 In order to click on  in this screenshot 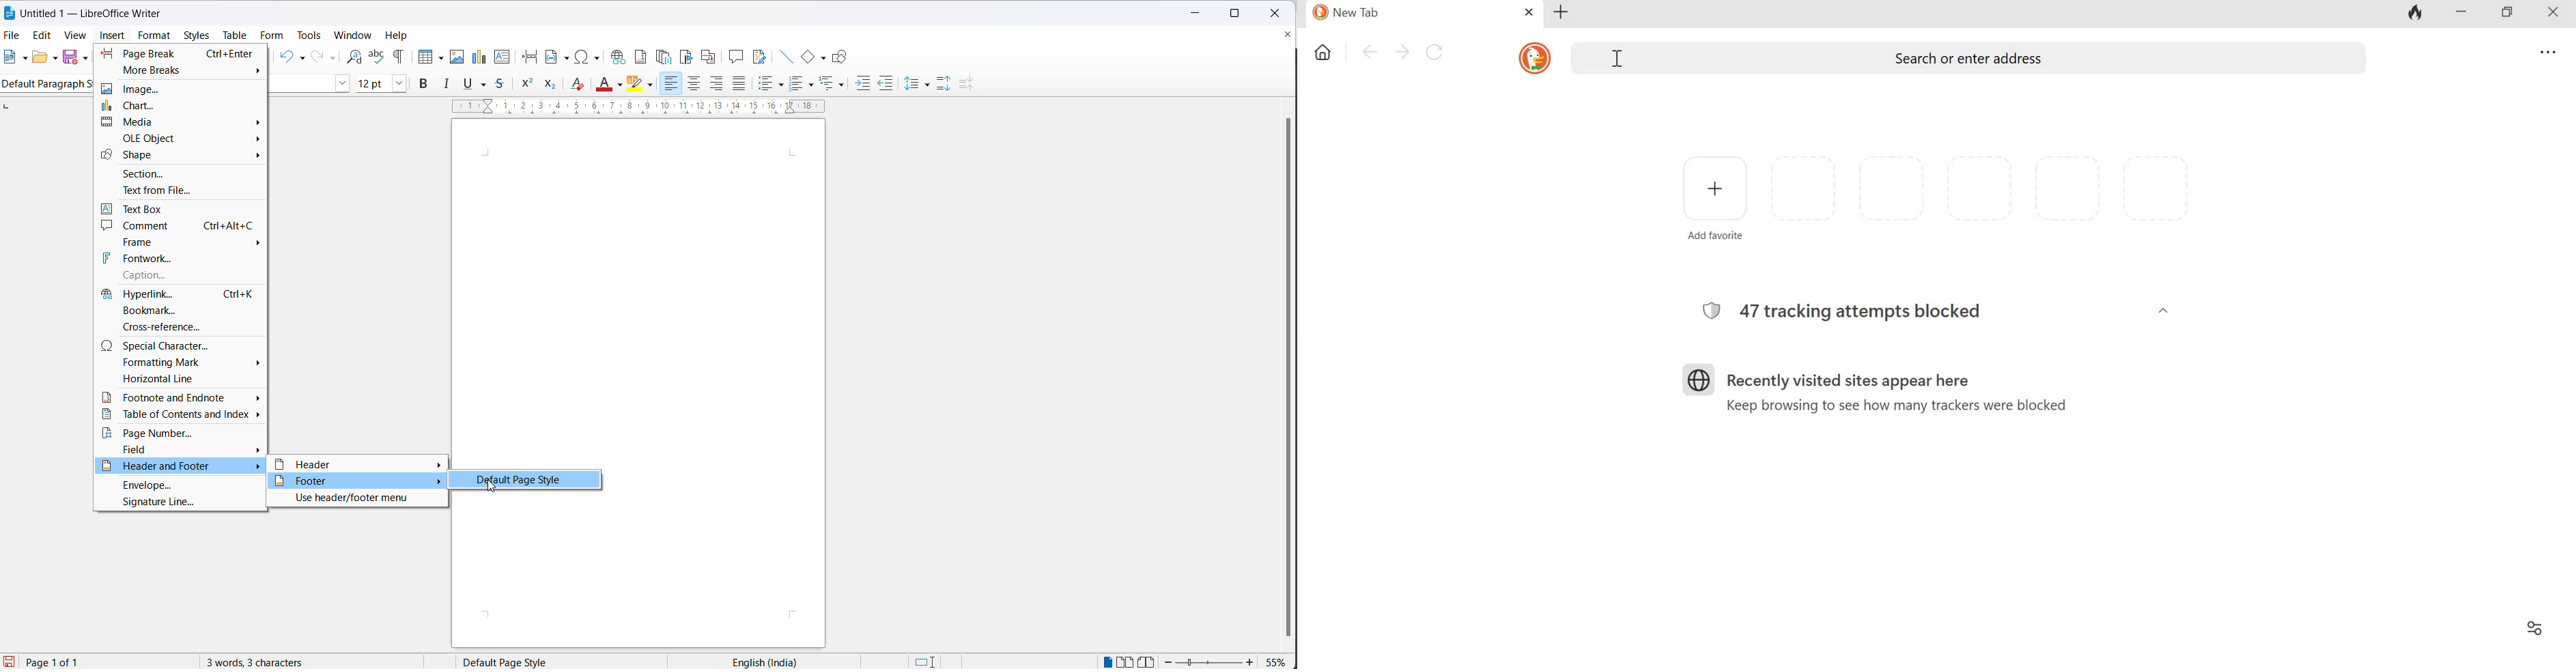, I will do `click(184, 466)`.